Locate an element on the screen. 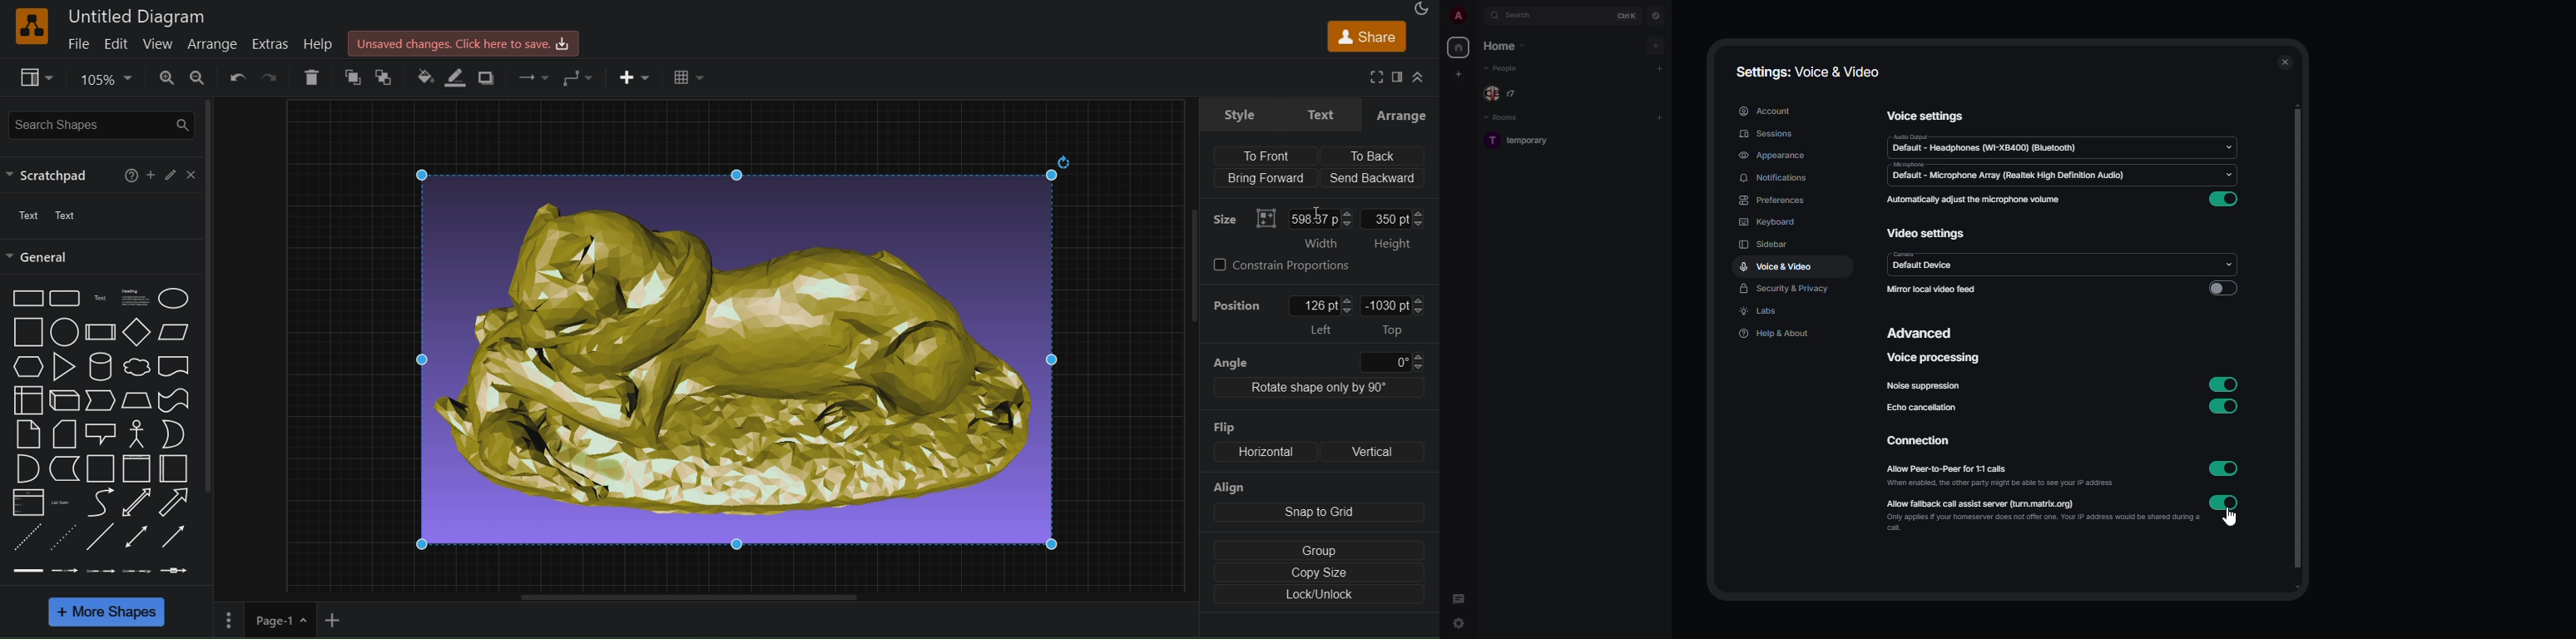 This screenshot has width=2576, height=644. Add is located at coordinates (149, 175).